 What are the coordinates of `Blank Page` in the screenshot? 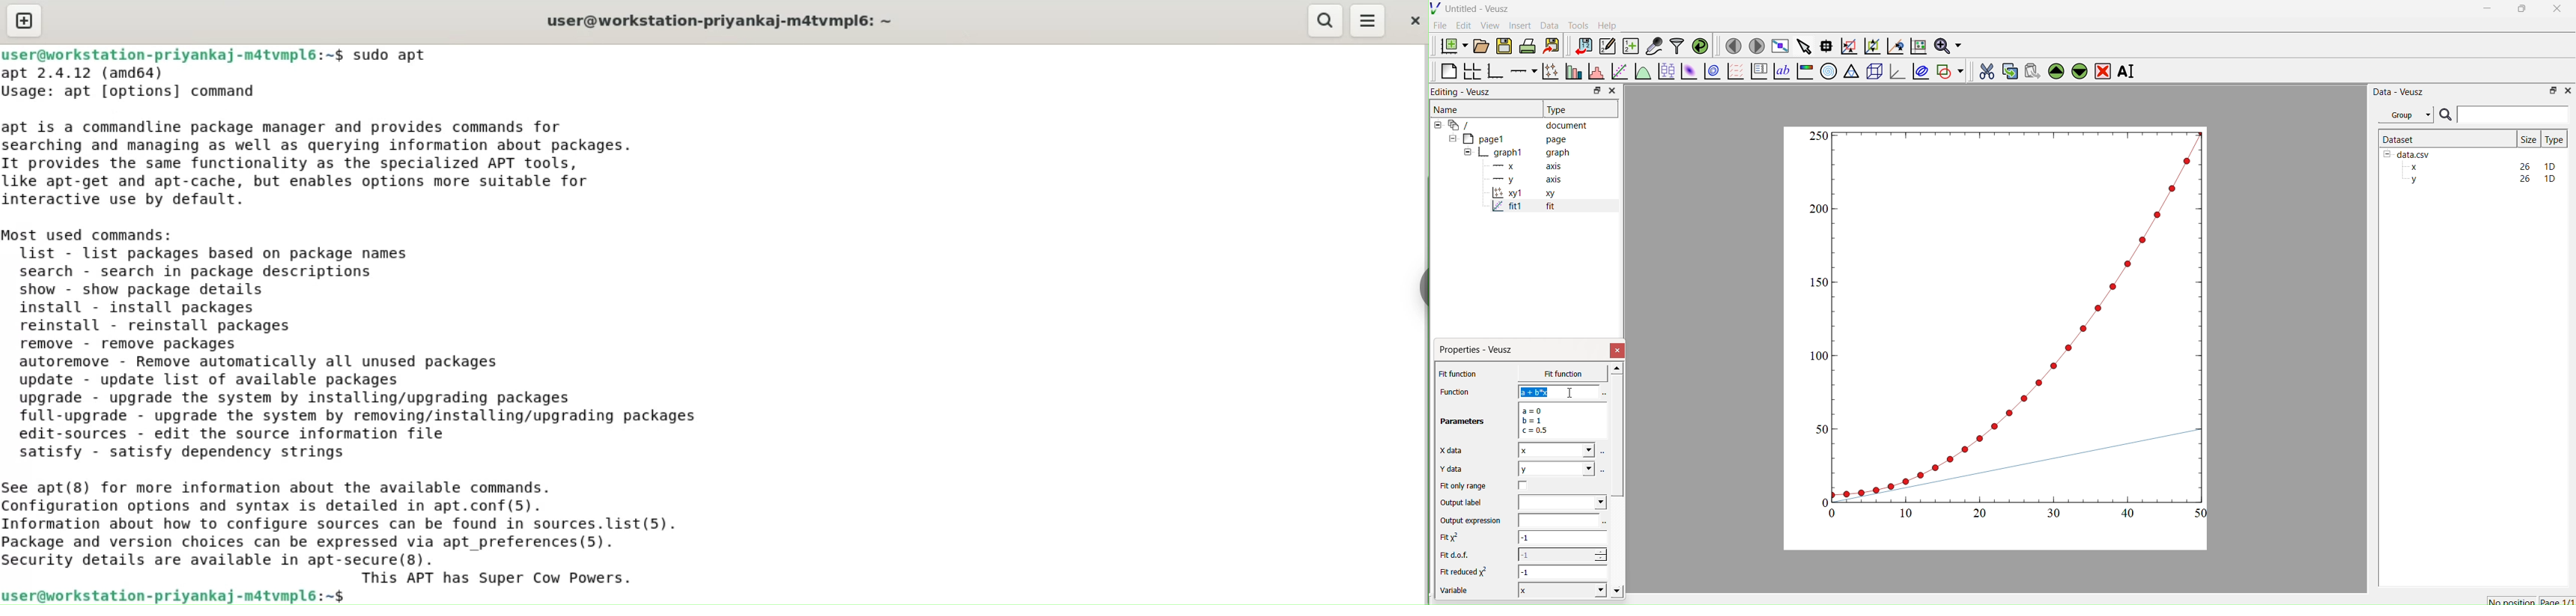 It's located at (1449, 71).